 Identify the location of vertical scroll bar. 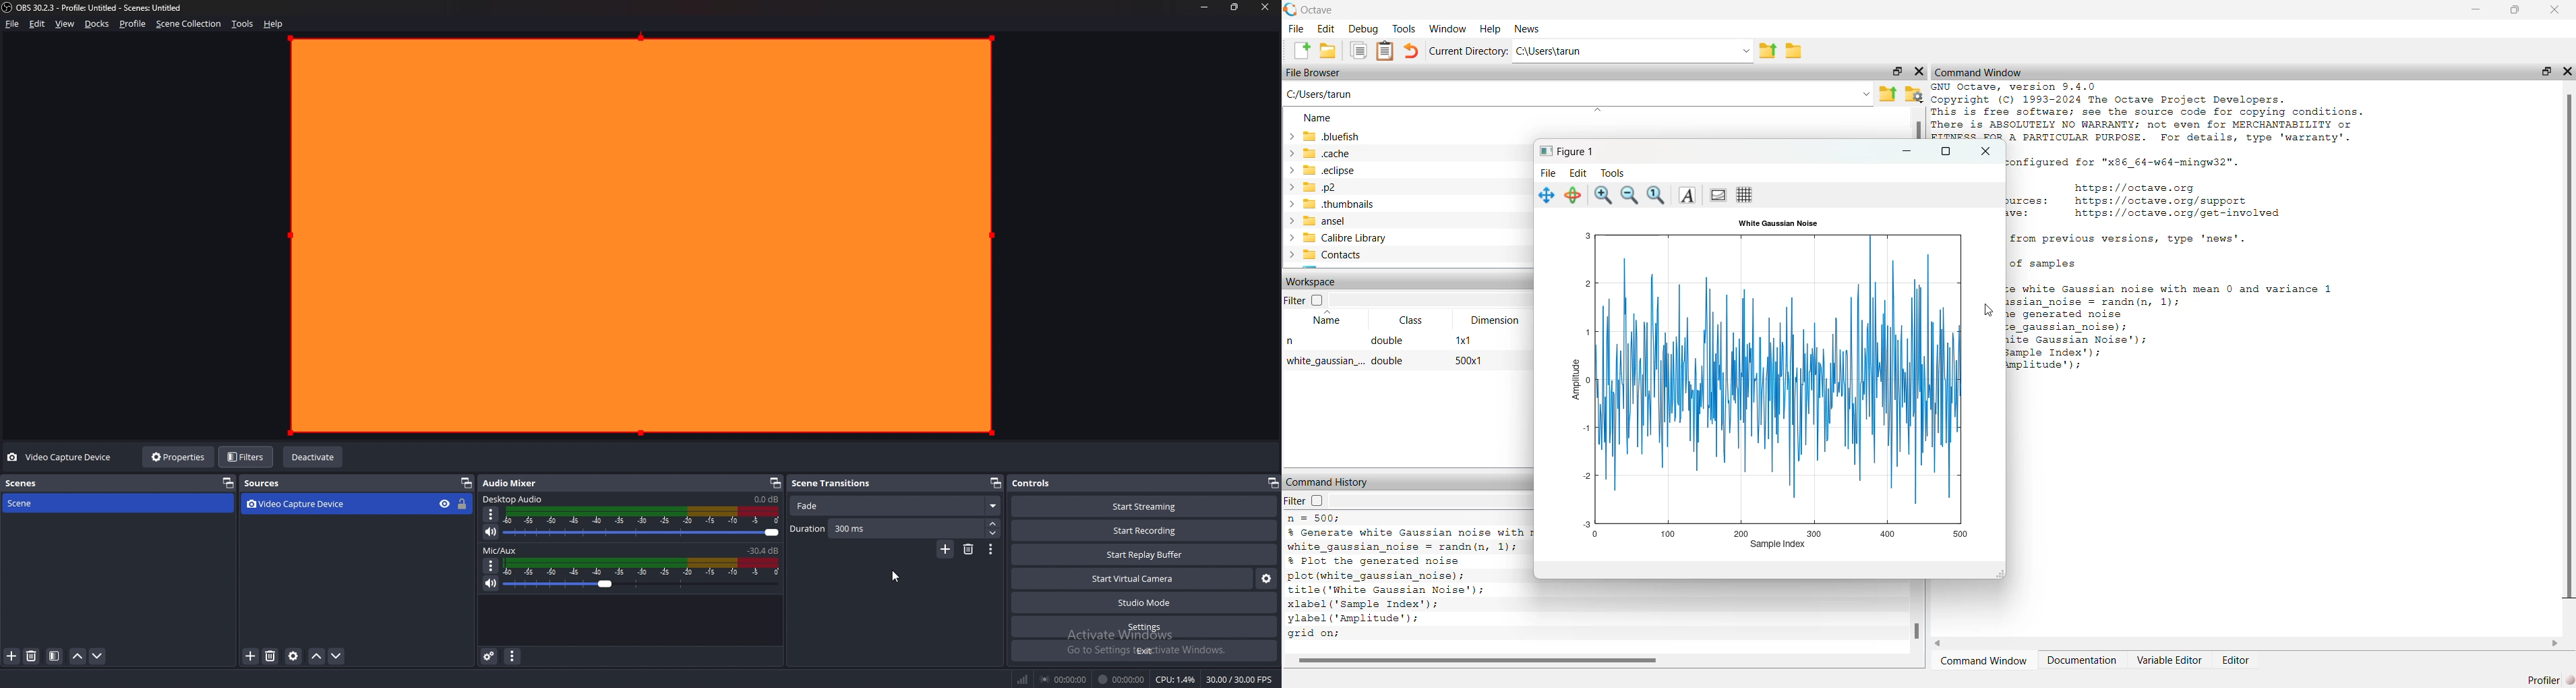
(2568, 347).